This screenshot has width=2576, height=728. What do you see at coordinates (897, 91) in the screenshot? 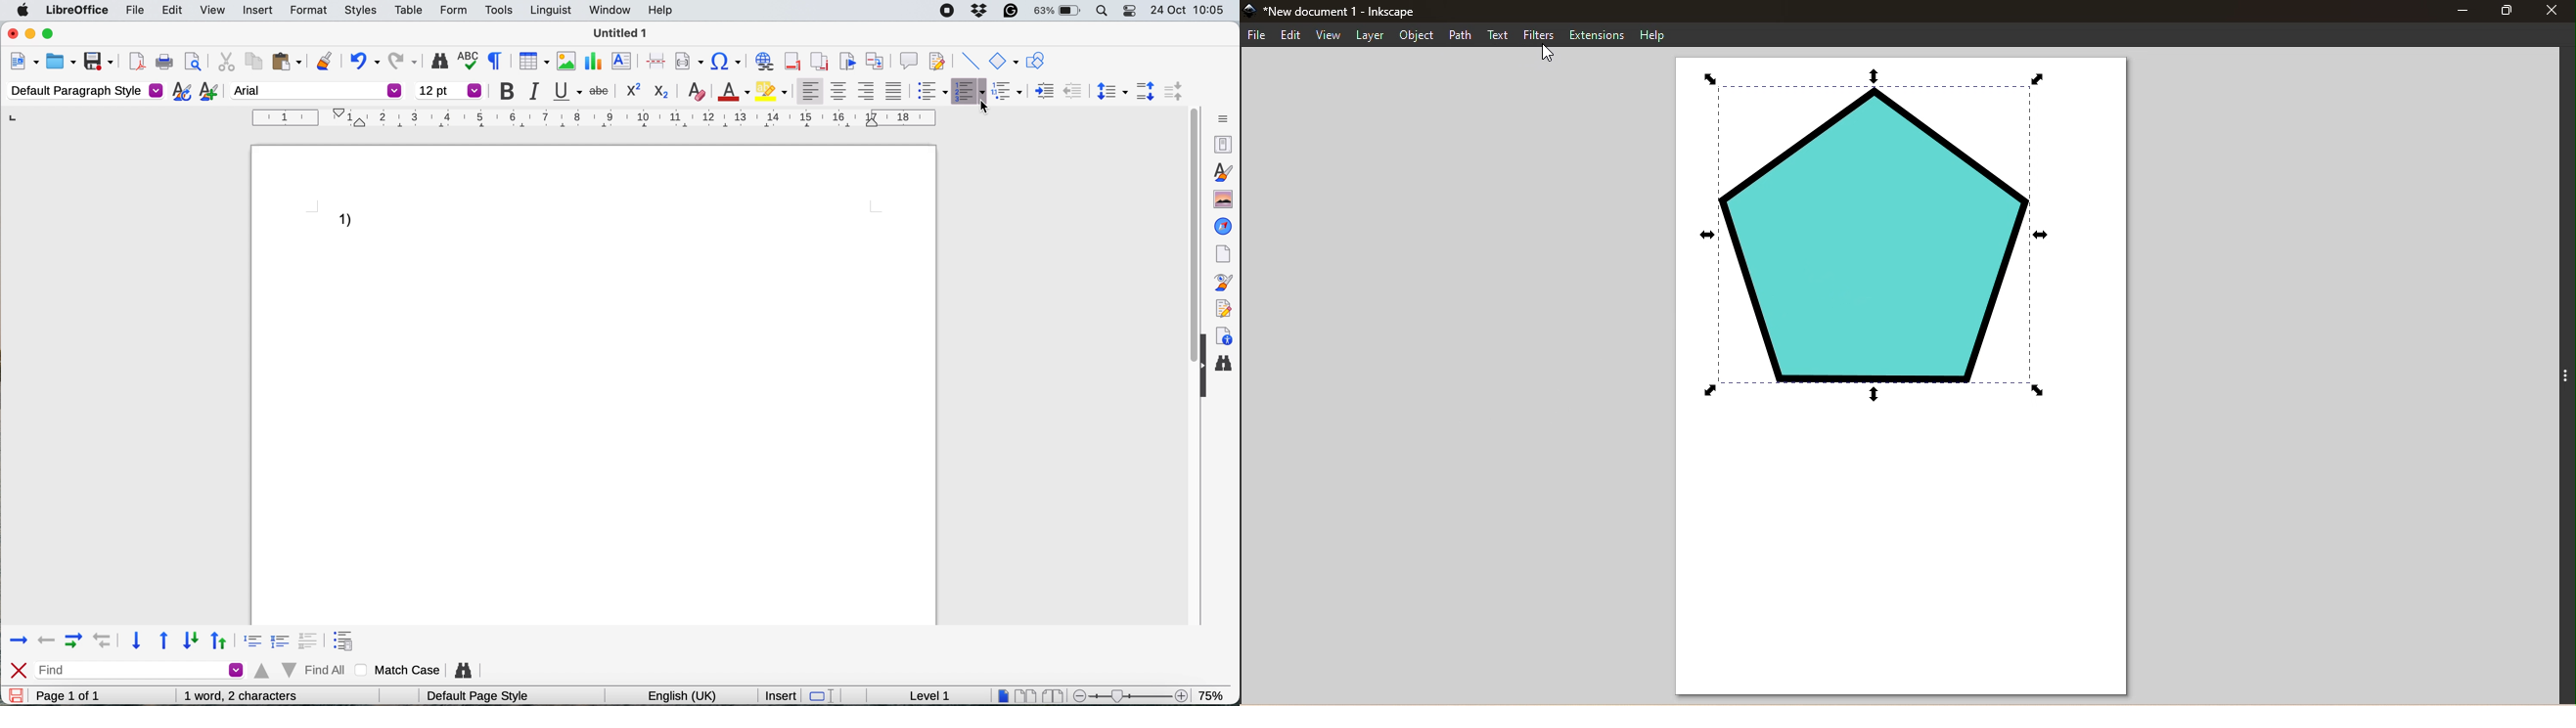
I see `justified` at bounding box center [897, 91].